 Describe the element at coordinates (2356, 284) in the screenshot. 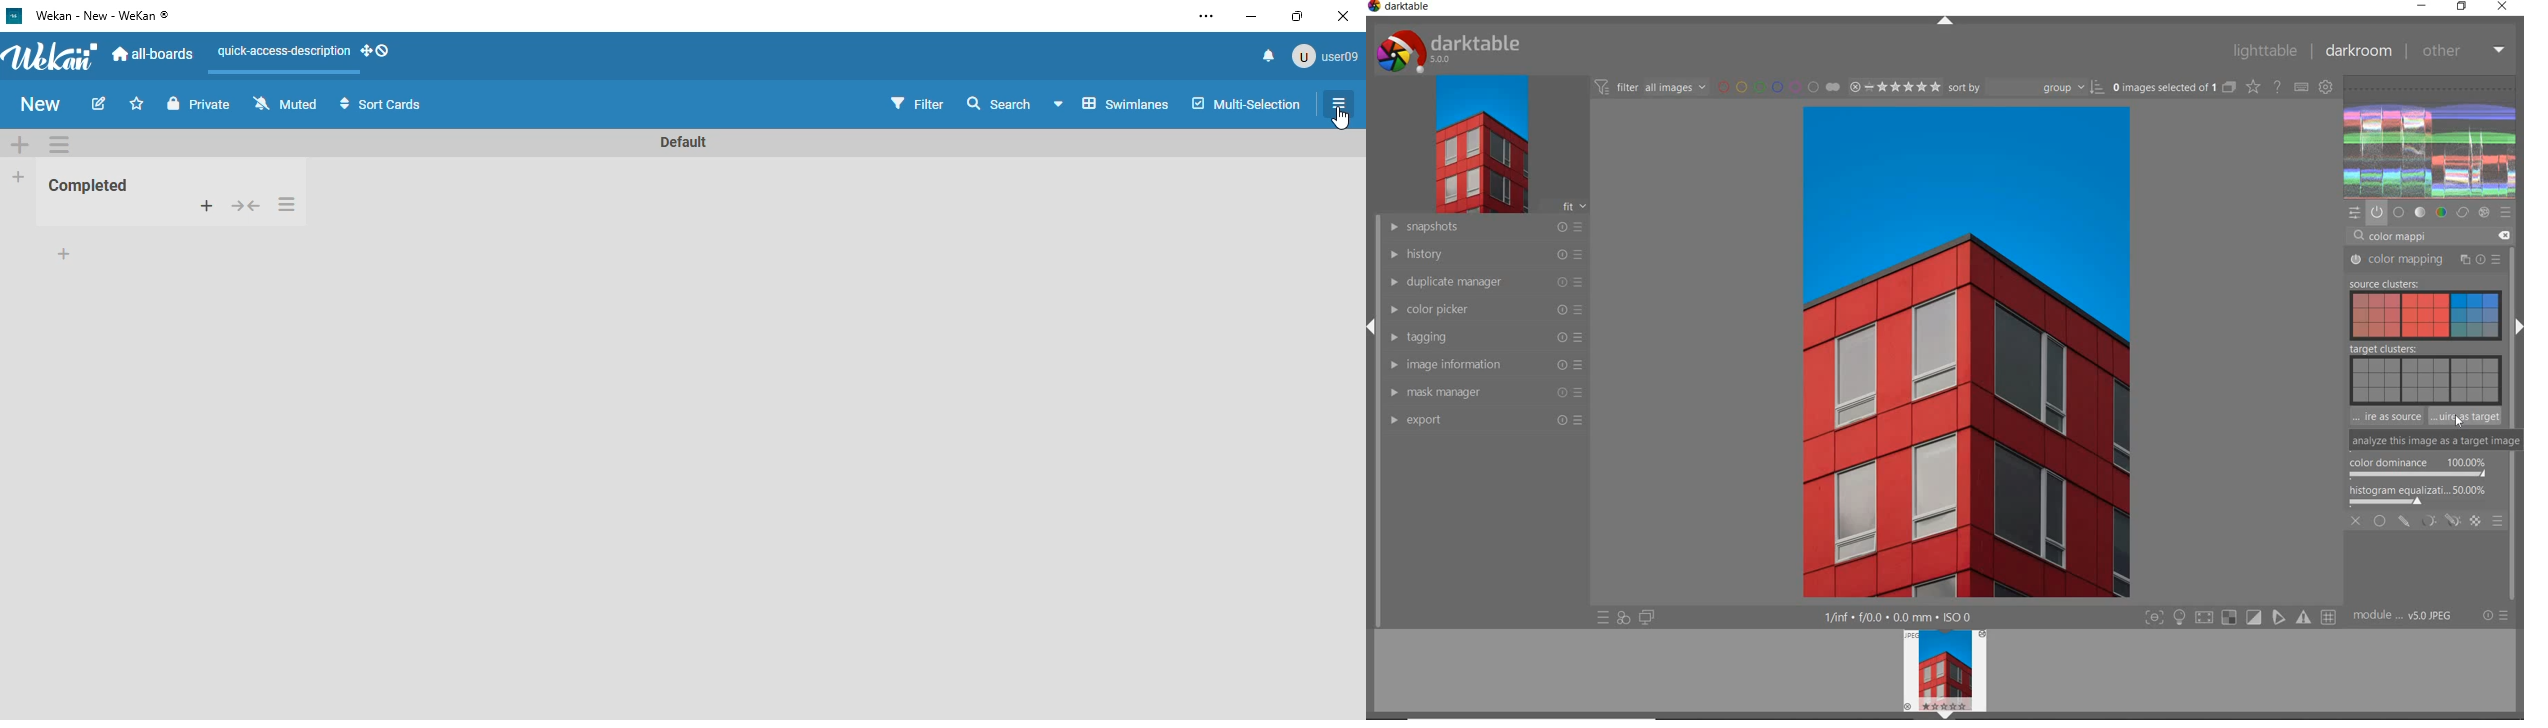

I see `COLOR MAPPING 'IS SWITCHED OFF'` at that location.